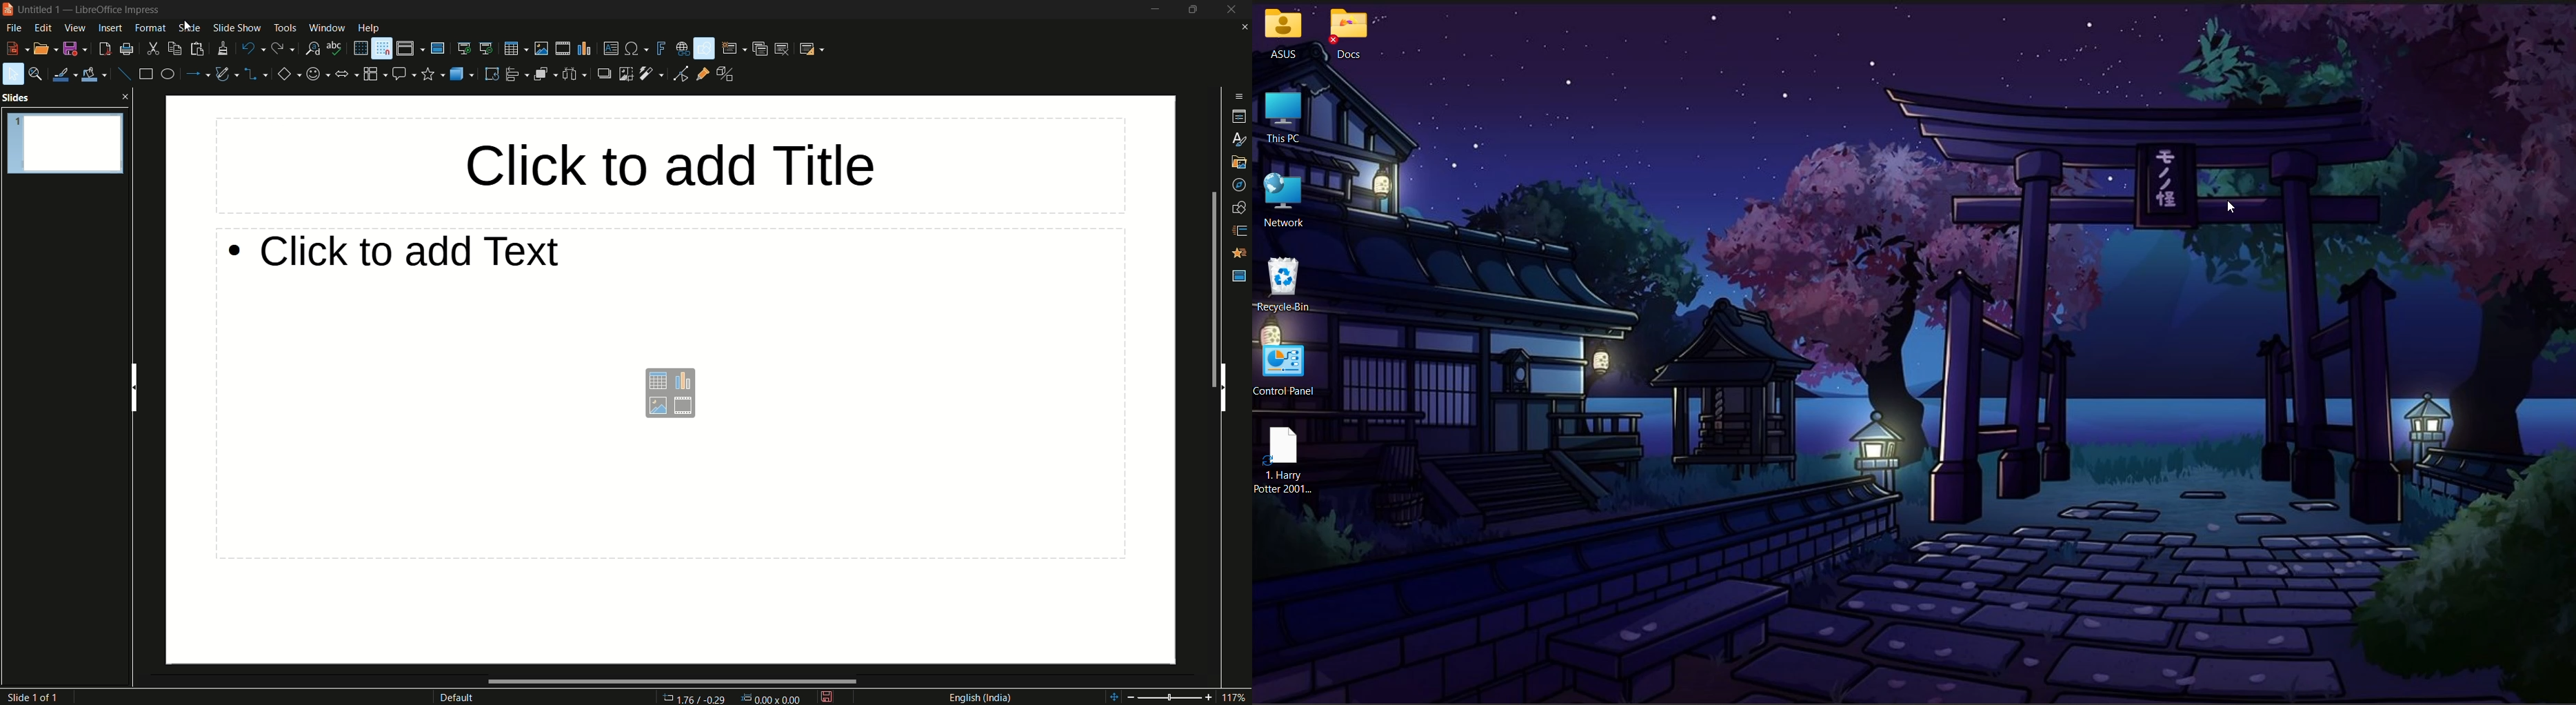 The image size is (2576, 728). I want to click on insert textbox, so click(611, 48).